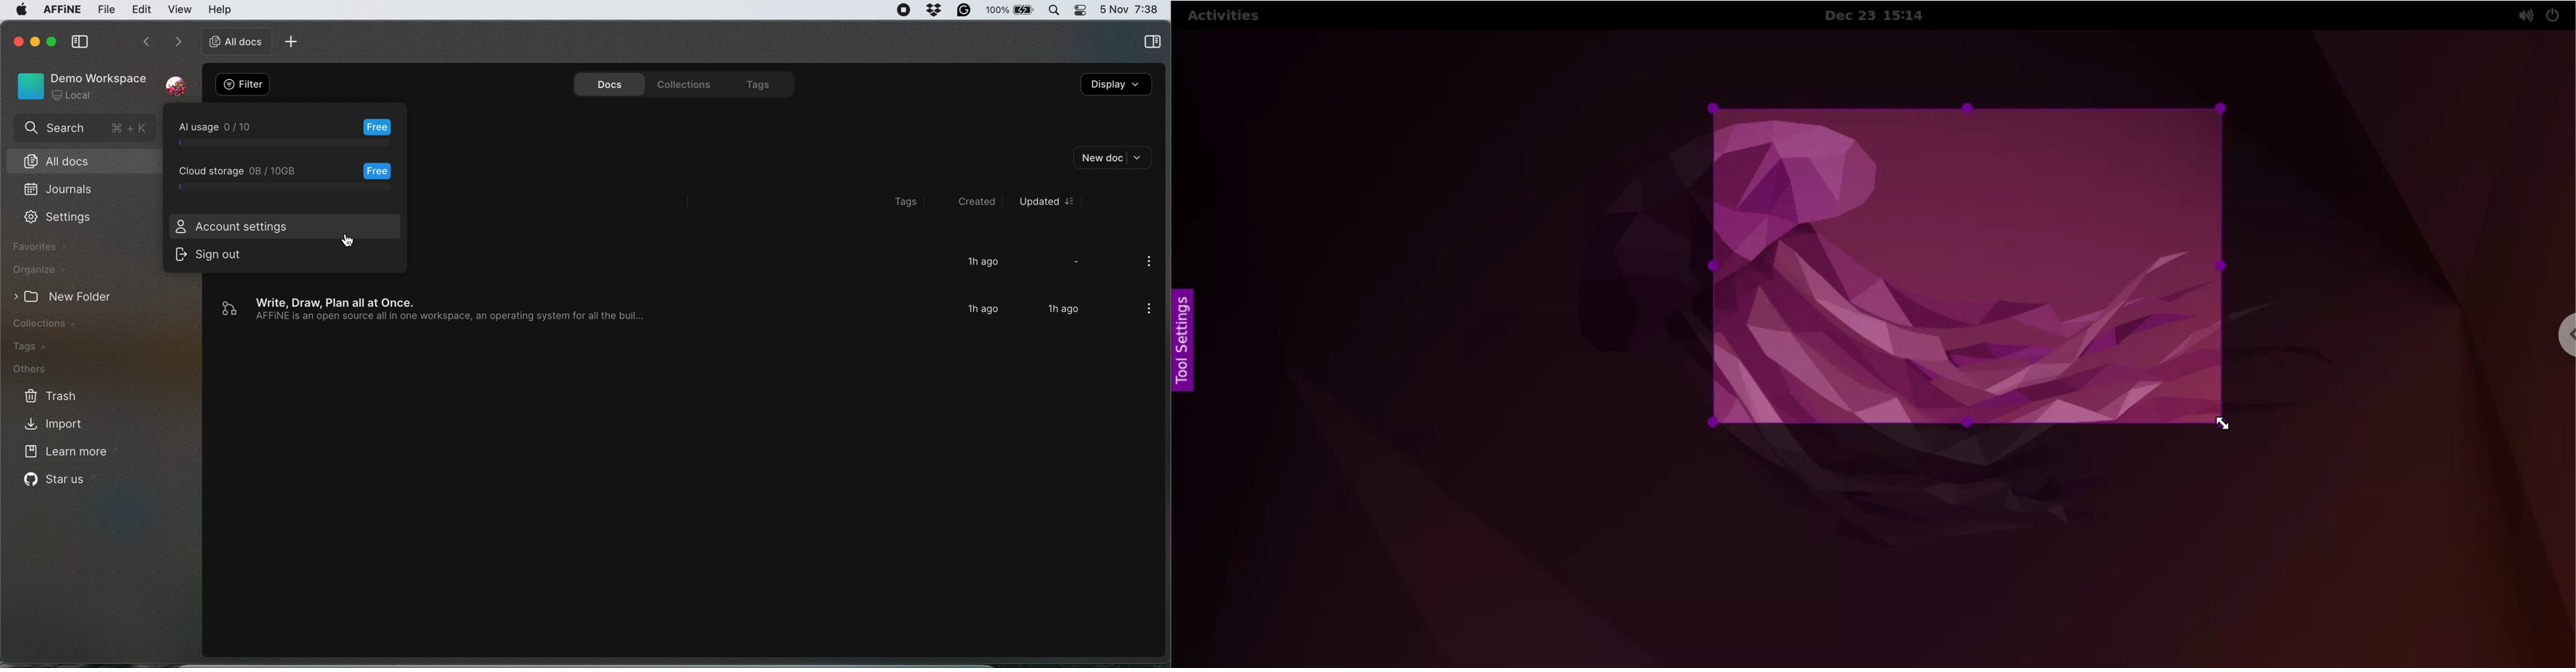 Image resolution: width=2576 pixels, height=672 pixels. Describe the element at coordinates (69, 453) in the screenshot. I see `learn more` at that location.